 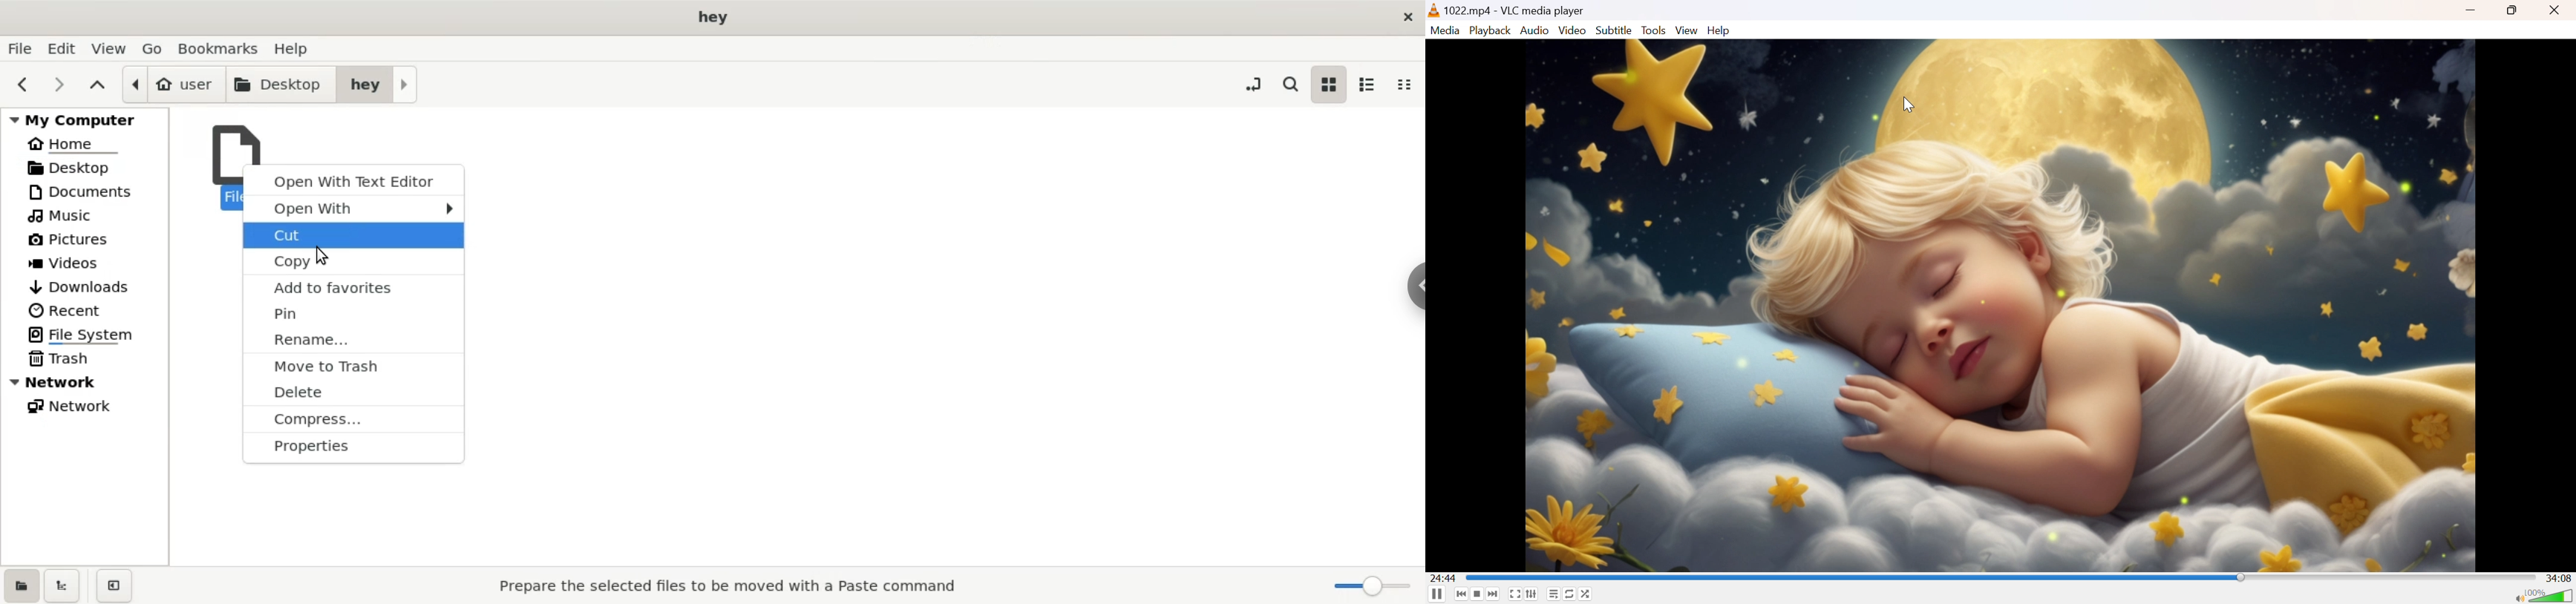 What do you see at coordinates (1494, 594) in the screenshot?
I see `Next media in the playlist, skip forward when held` at bounding box center [1494, 594].